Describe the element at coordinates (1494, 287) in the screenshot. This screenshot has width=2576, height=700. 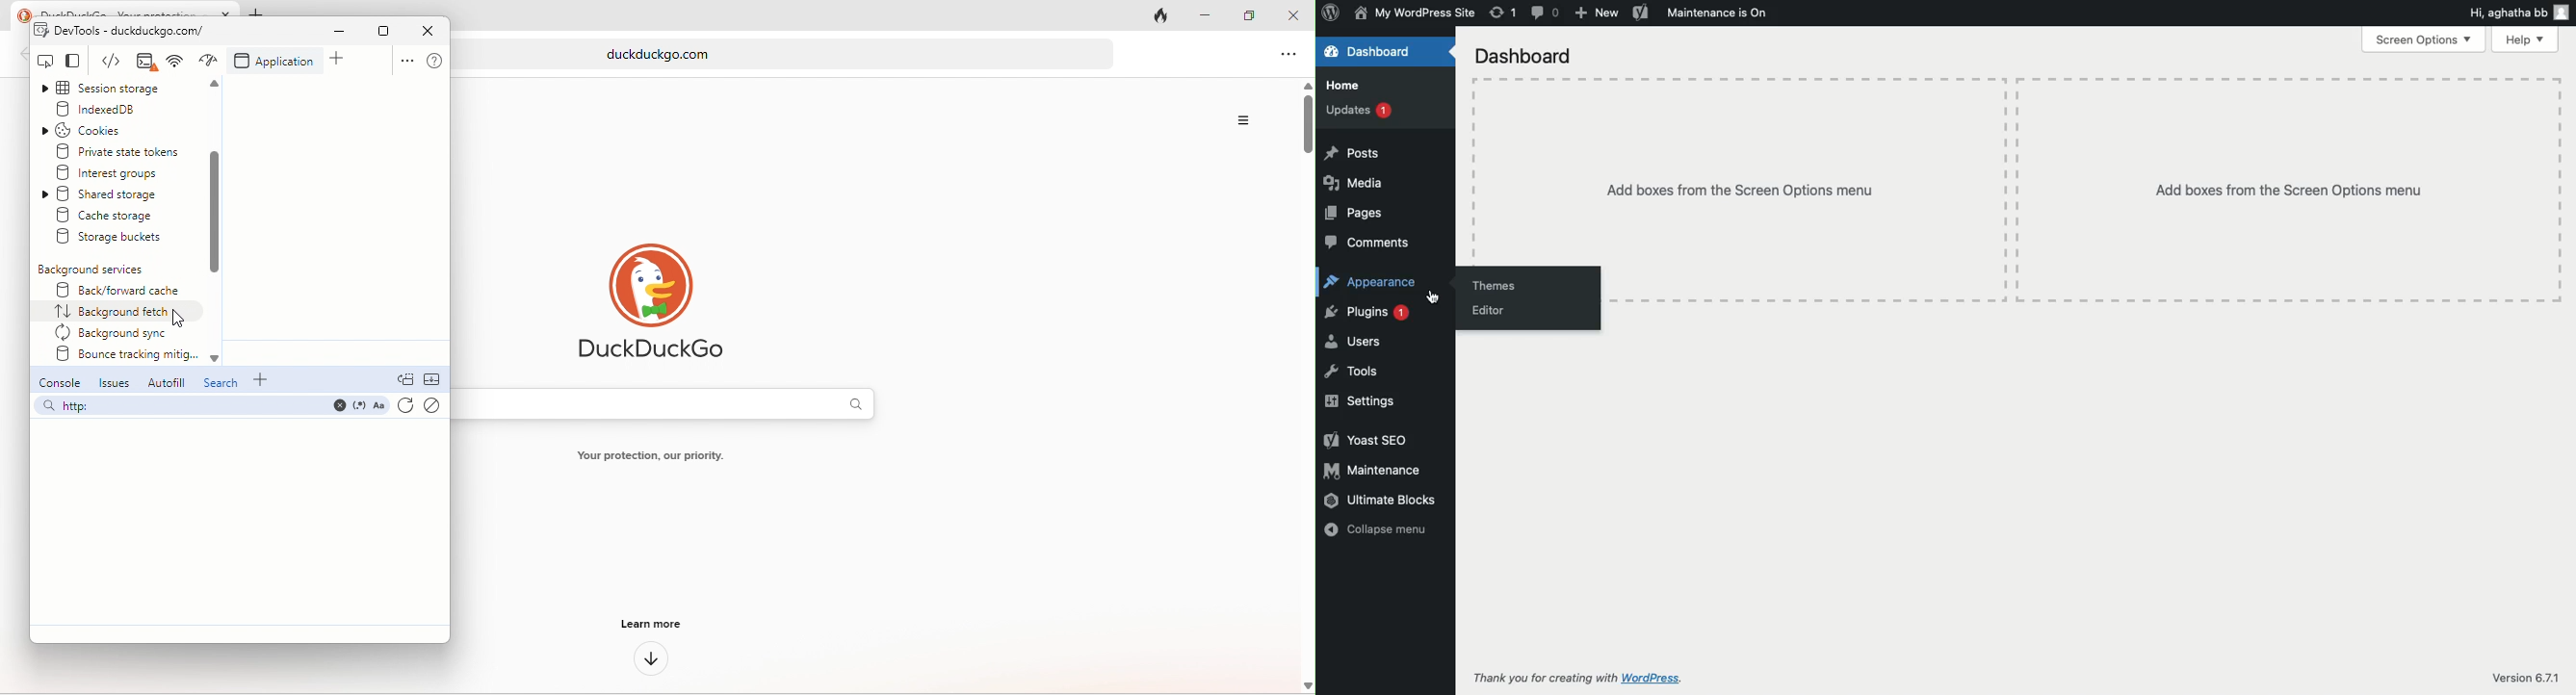
I see `Themes` at that location.